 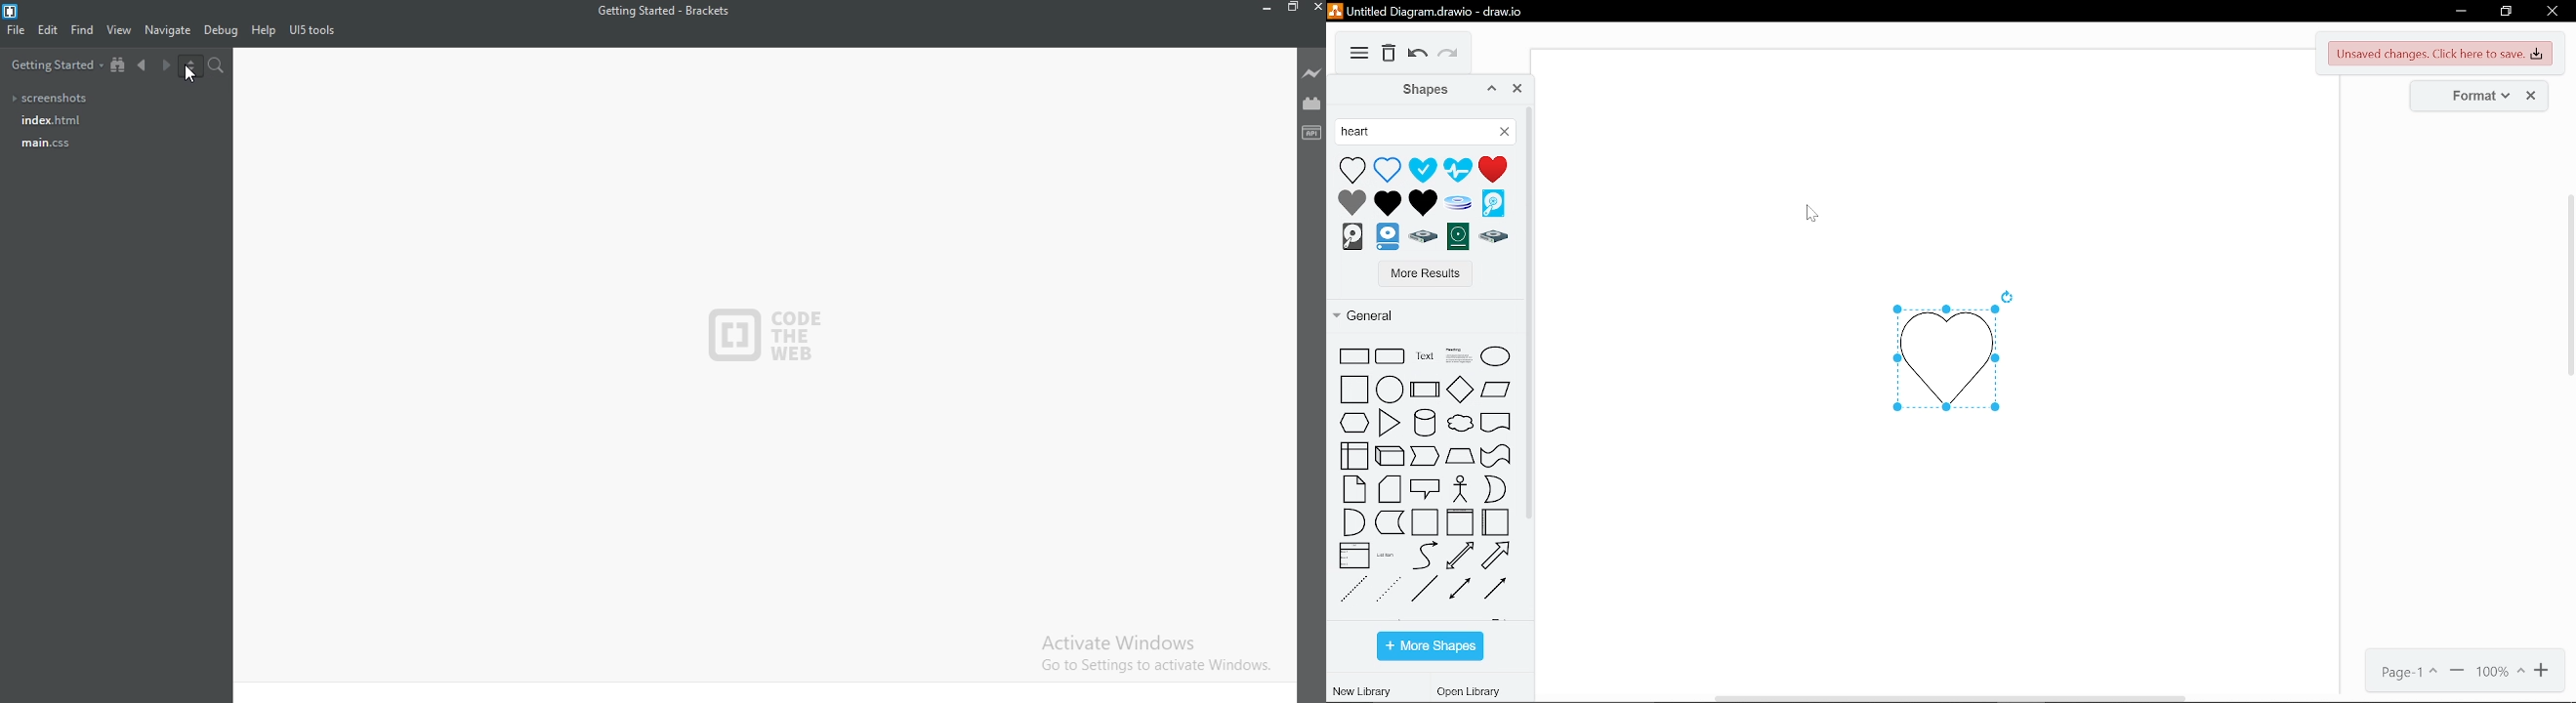 I want to click on Activate Windows
Go to Settings to activate Windows., so click(x=1152, y=653).